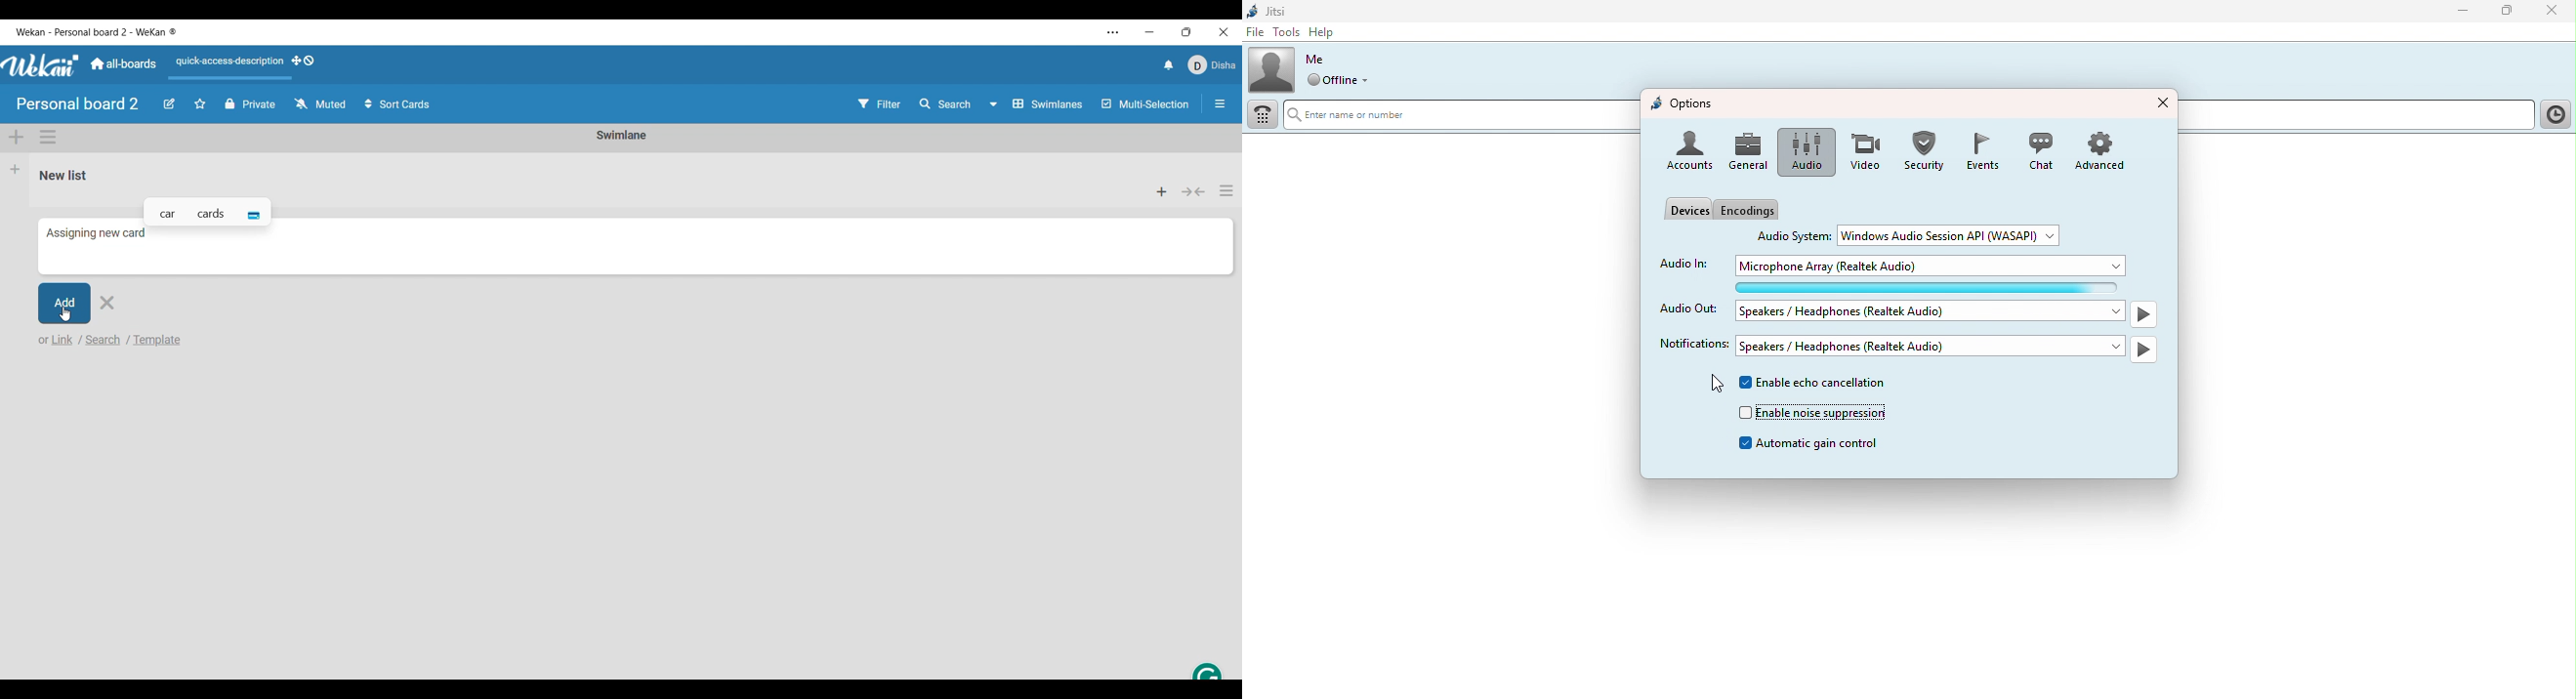  I want to click on Tools, so click(1284, 31).